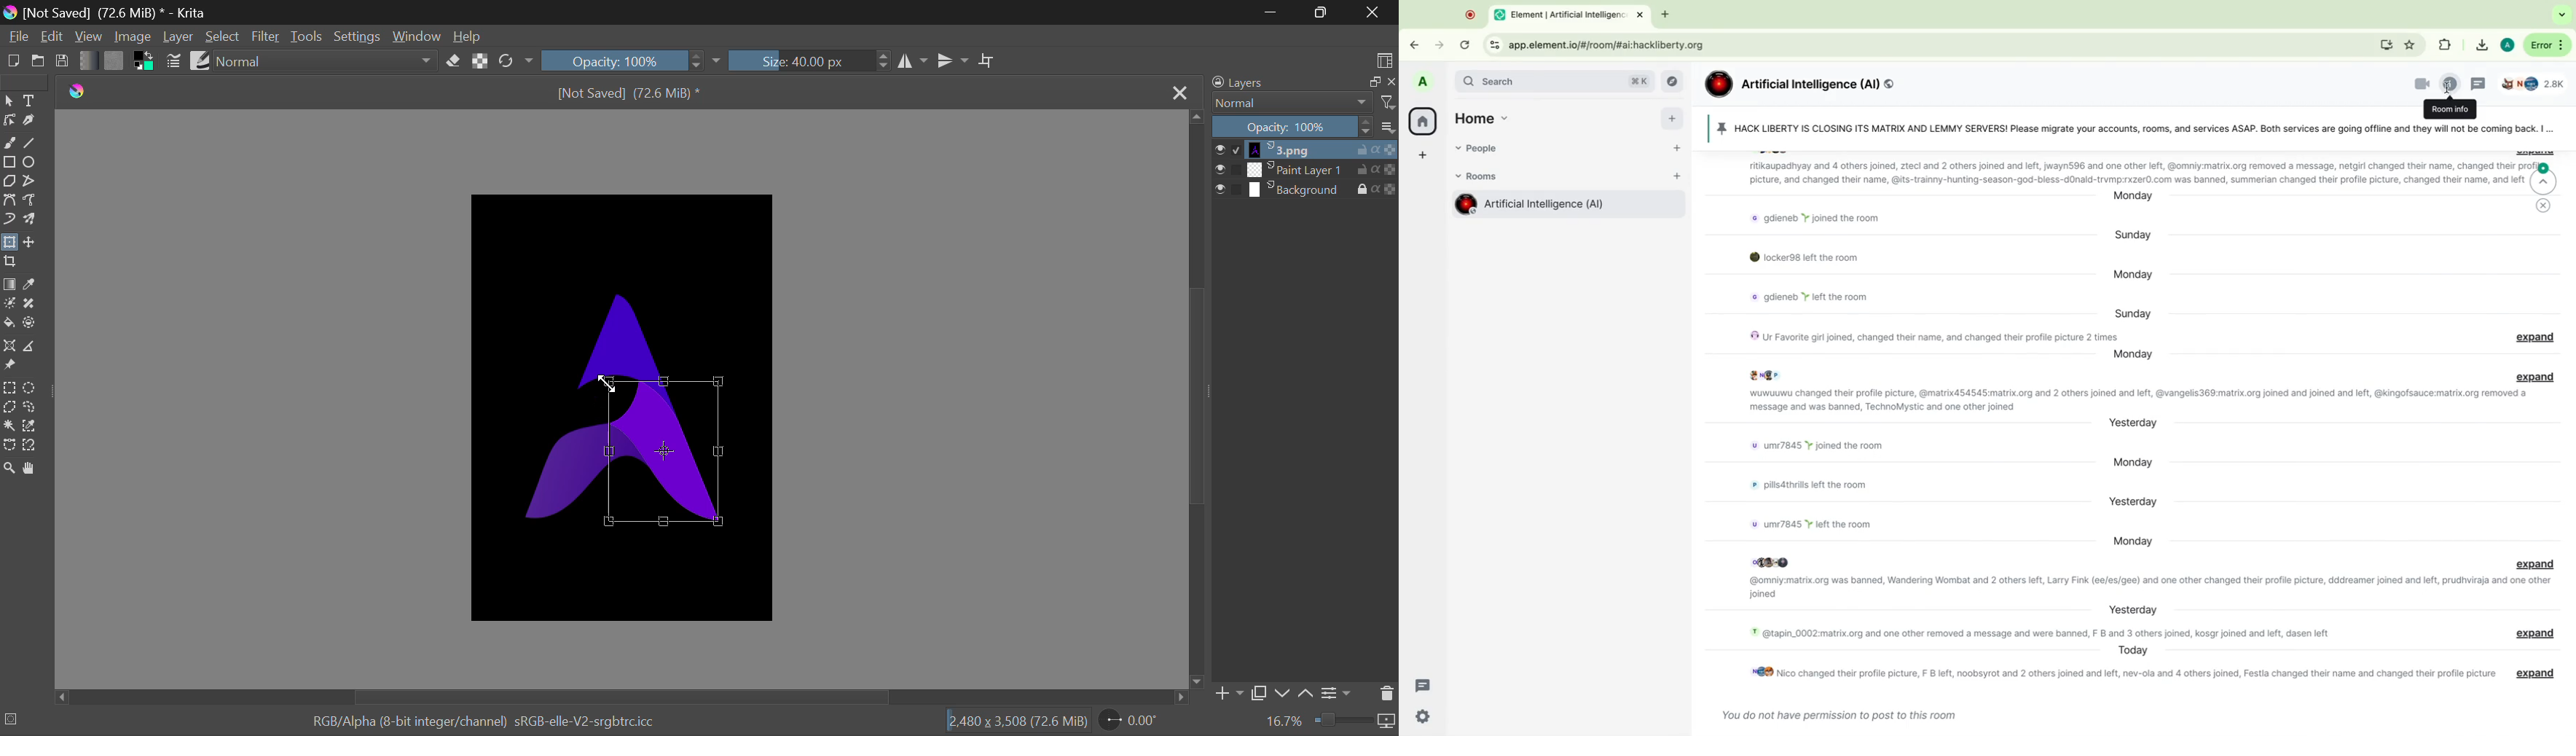 The height and width of the screenshot is (756, 2576). Describe the element at coordinates (9, 326) in the screenshot. I see `Fill` at that location.